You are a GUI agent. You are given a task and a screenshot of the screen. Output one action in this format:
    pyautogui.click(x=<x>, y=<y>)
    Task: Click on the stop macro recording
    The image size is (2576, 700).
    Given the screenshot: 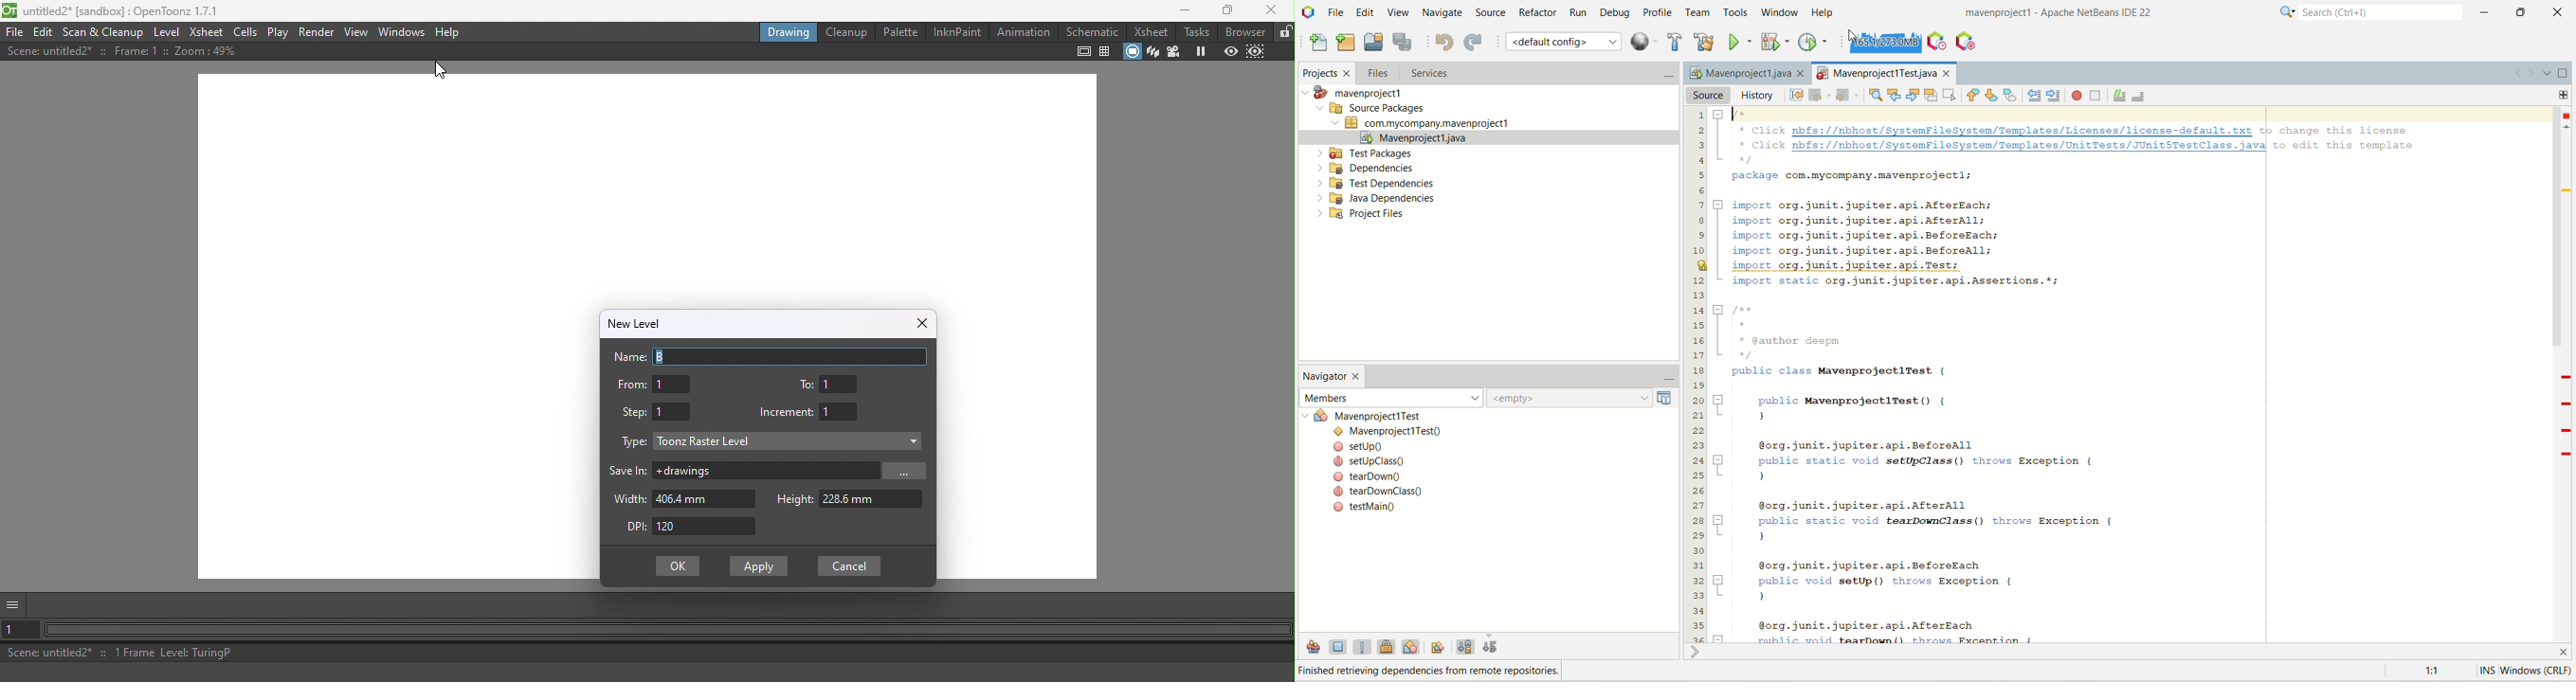 What is the action you would take?
    pyautogui.click(x=2096, y=95)
    